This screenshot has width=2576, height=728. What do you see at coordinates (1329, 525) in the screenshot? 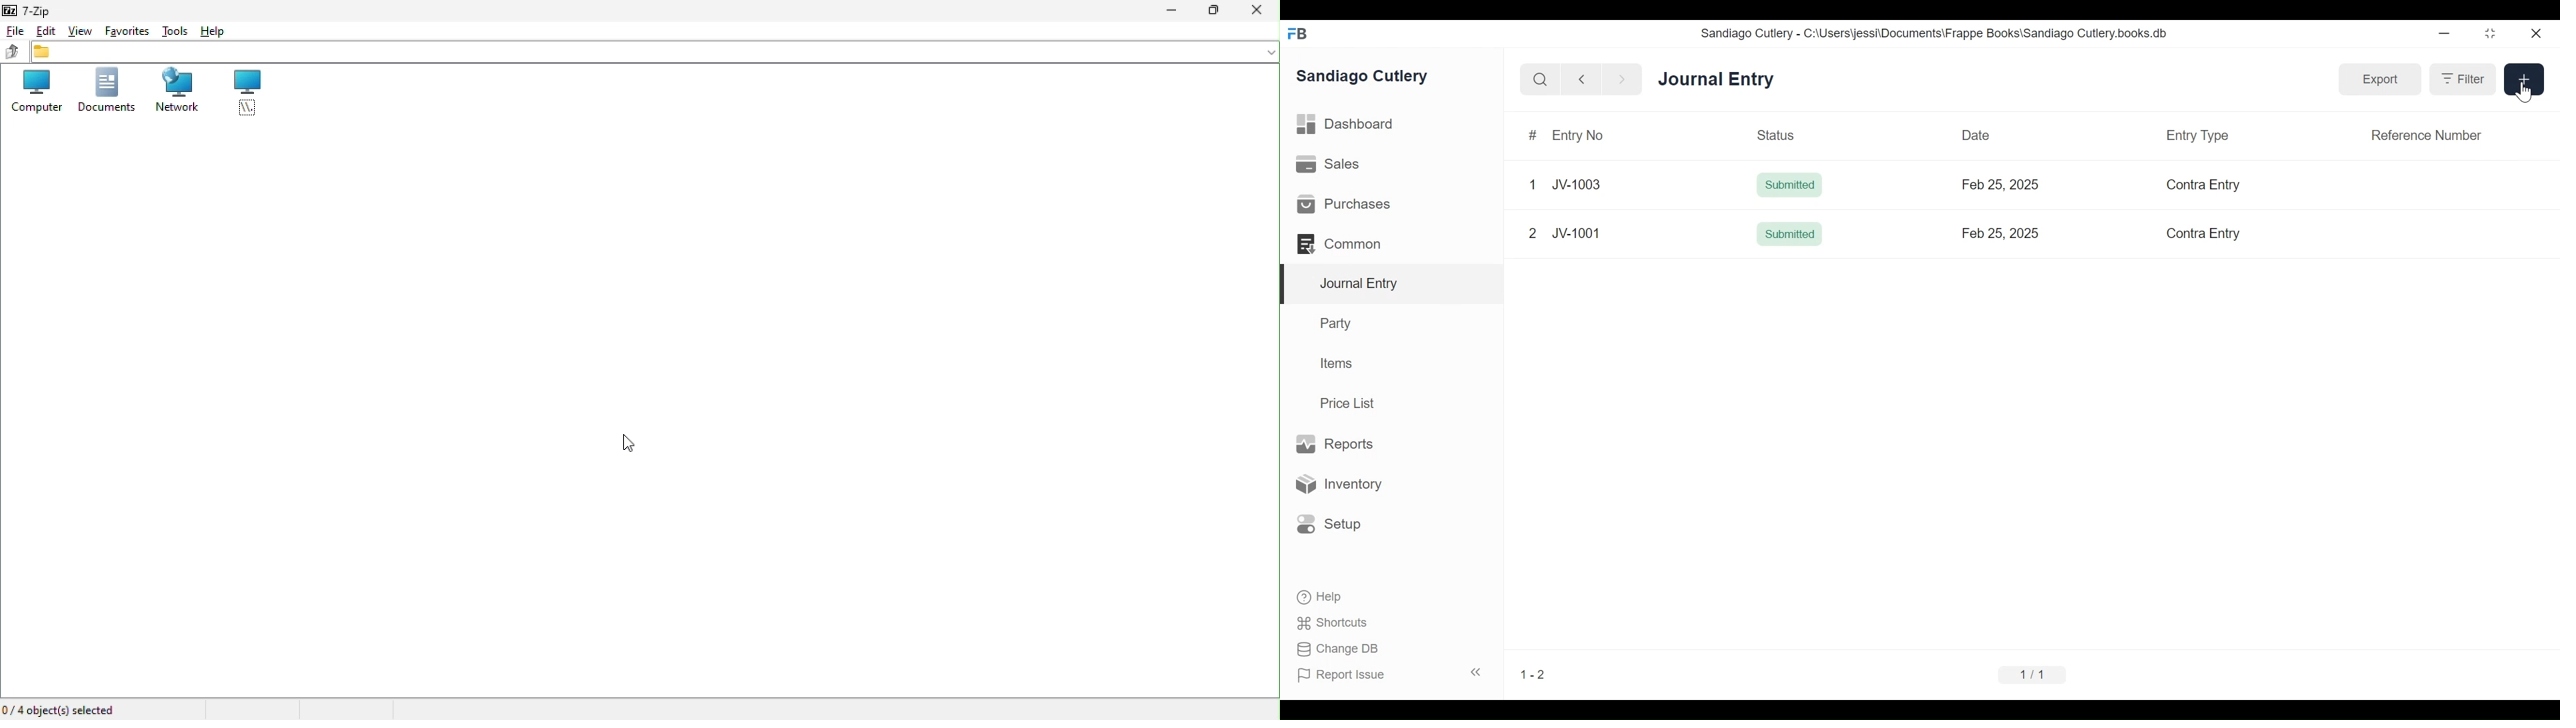
I see `Setup` at bounding box center [1329, 525].